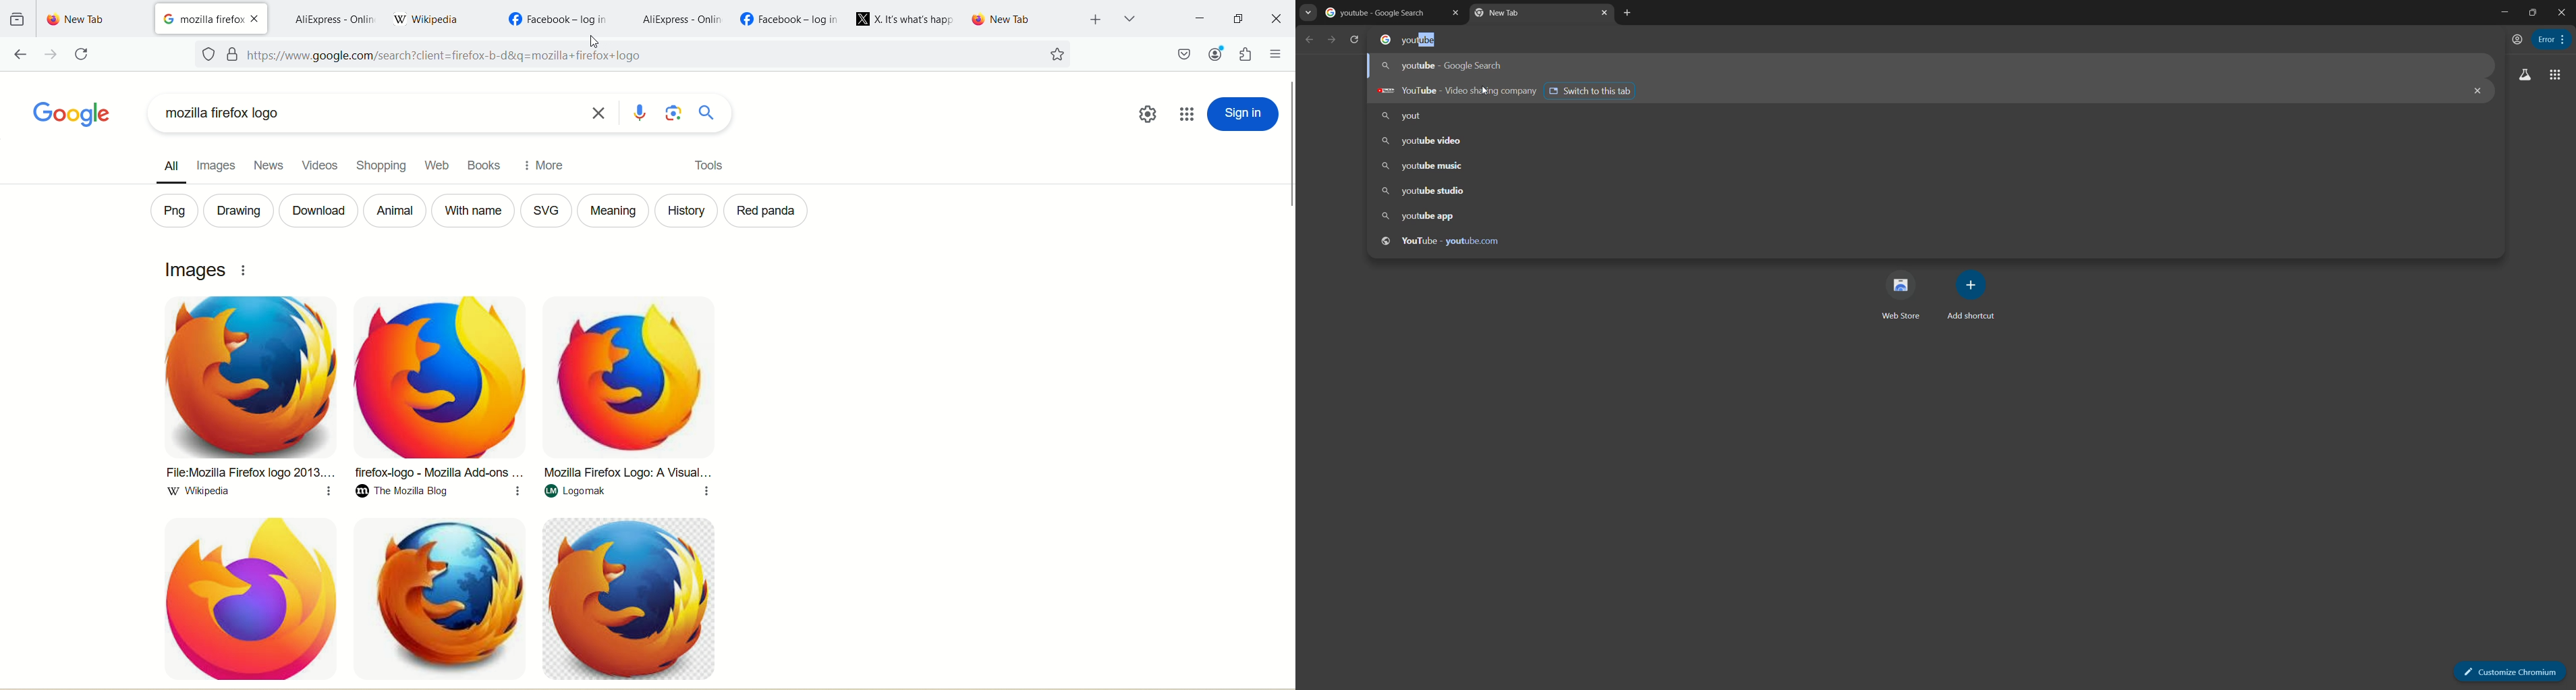  Describe the element at coordinates (437, 166) in the screenshot. I see `web` at that location.